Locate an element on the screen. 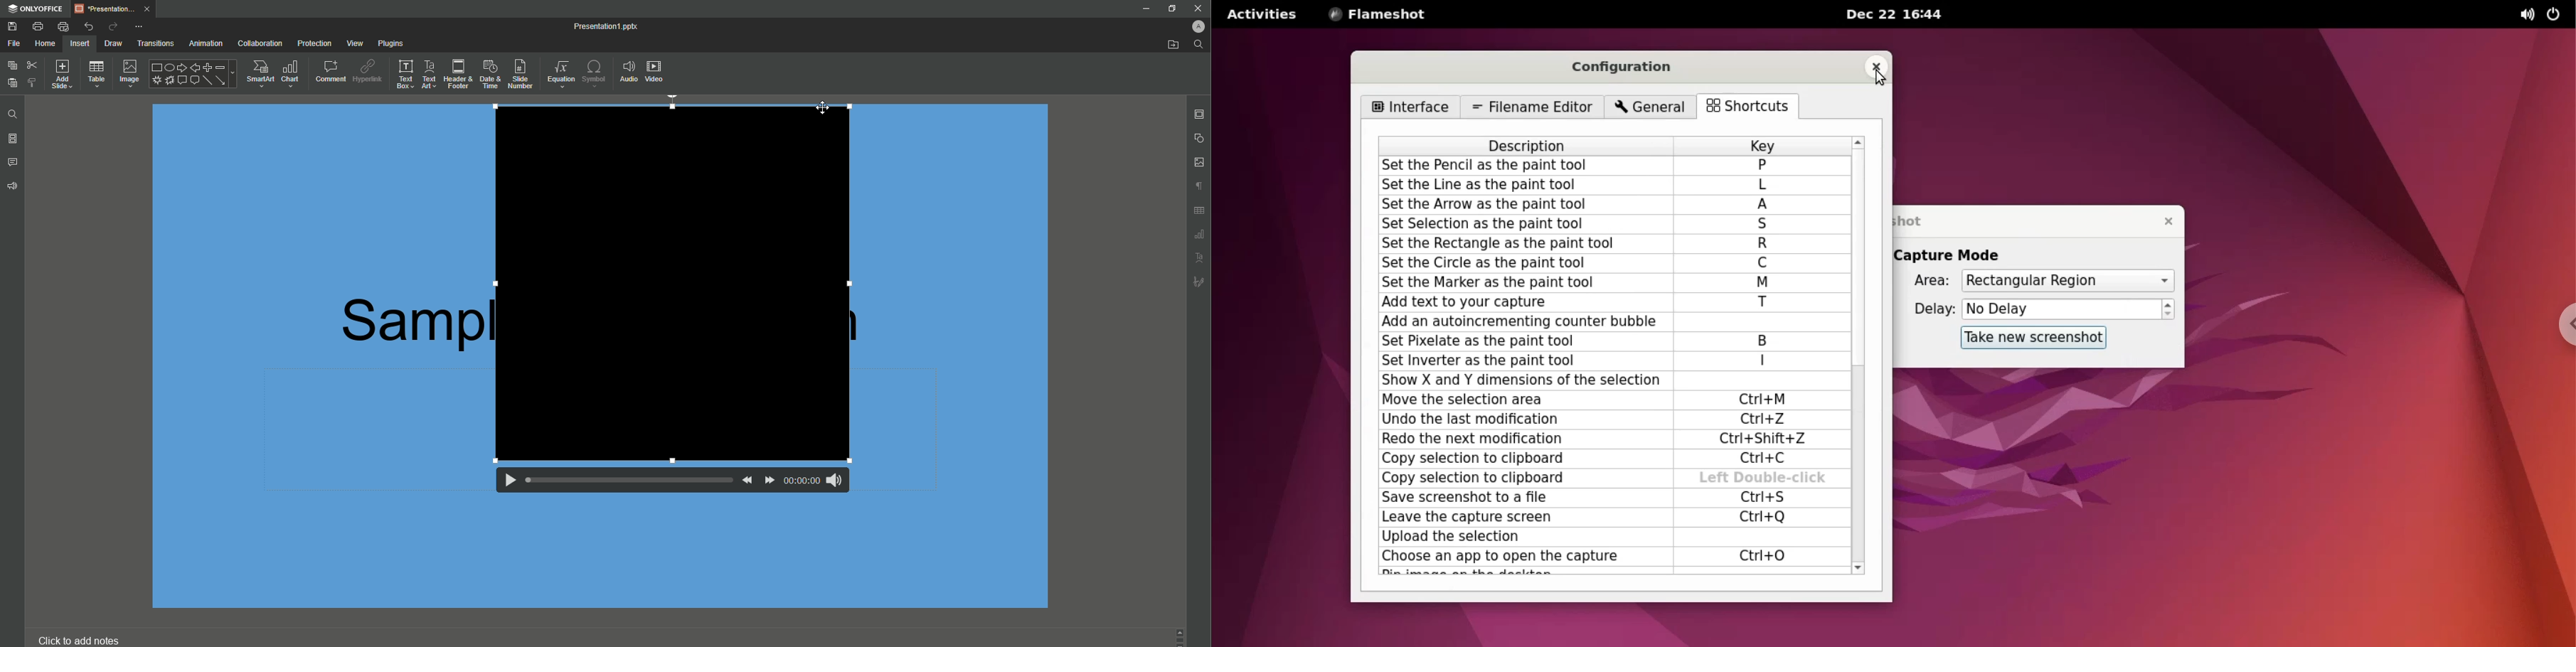 The image size is (2576, 672). SmartArt is located at coordinates (260, 73).